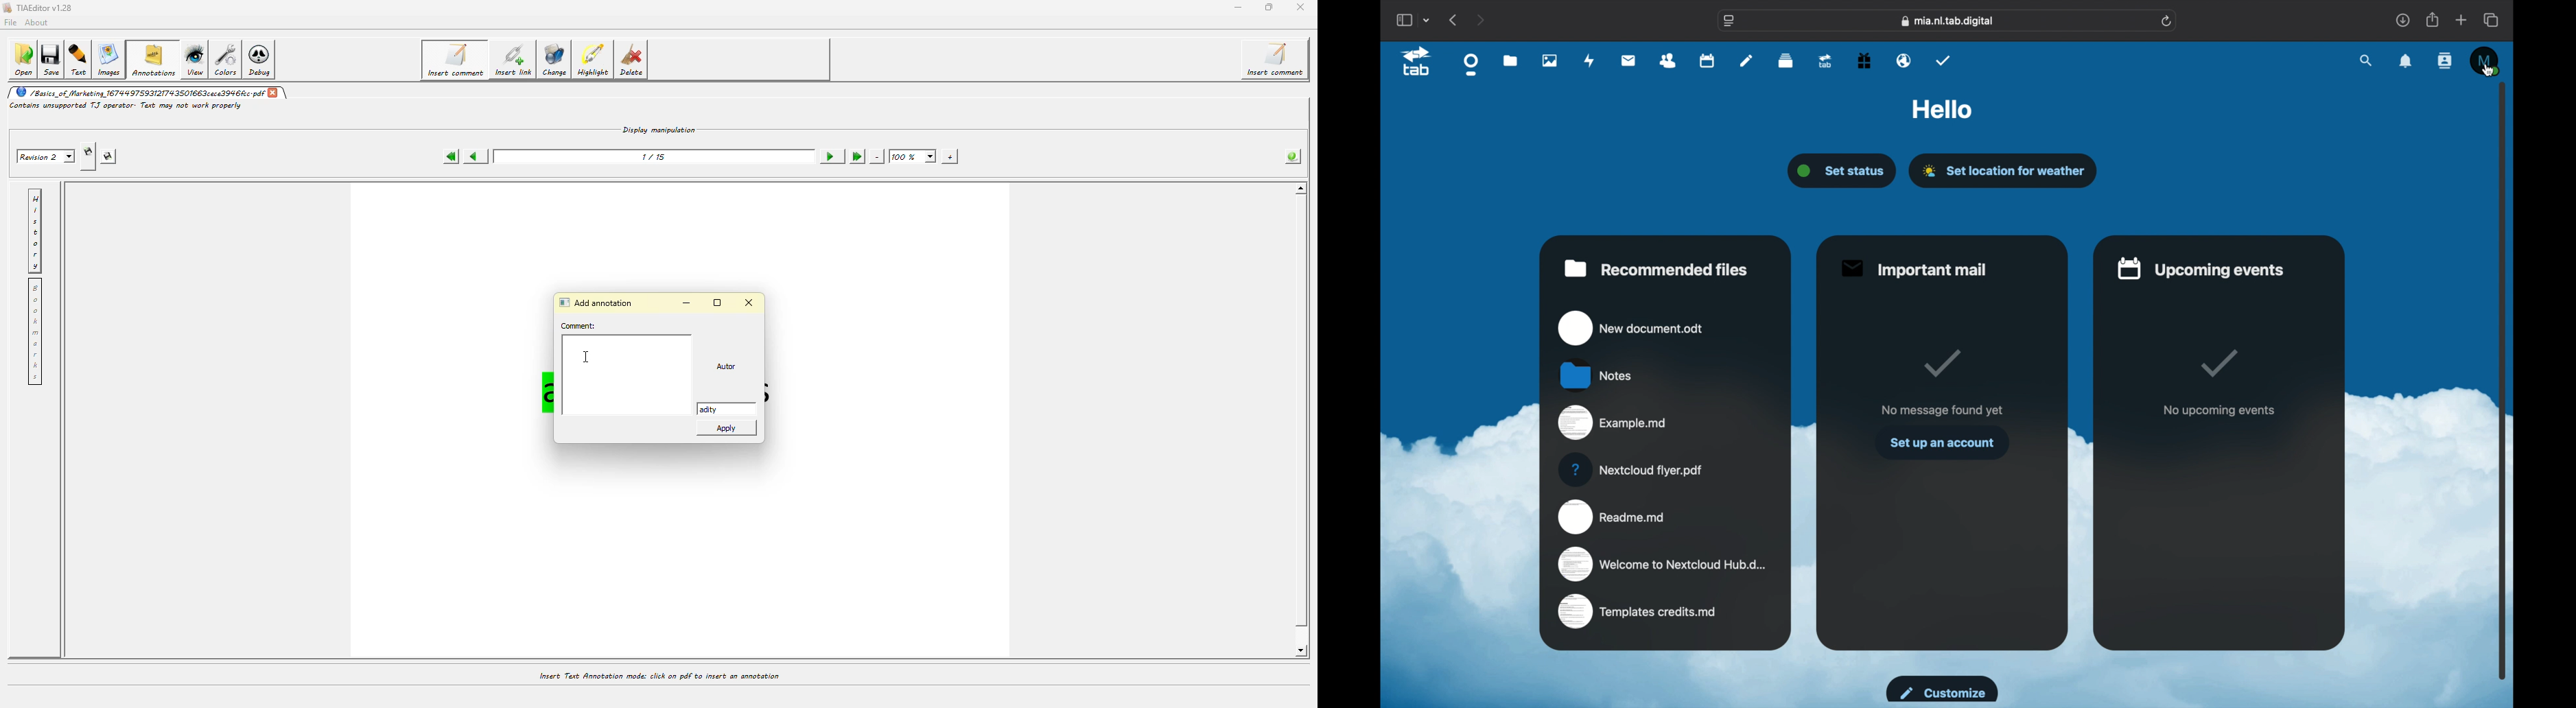  Describe the element at coordinates (1864, 61) in the screenshot. I see `free trial` at that location.